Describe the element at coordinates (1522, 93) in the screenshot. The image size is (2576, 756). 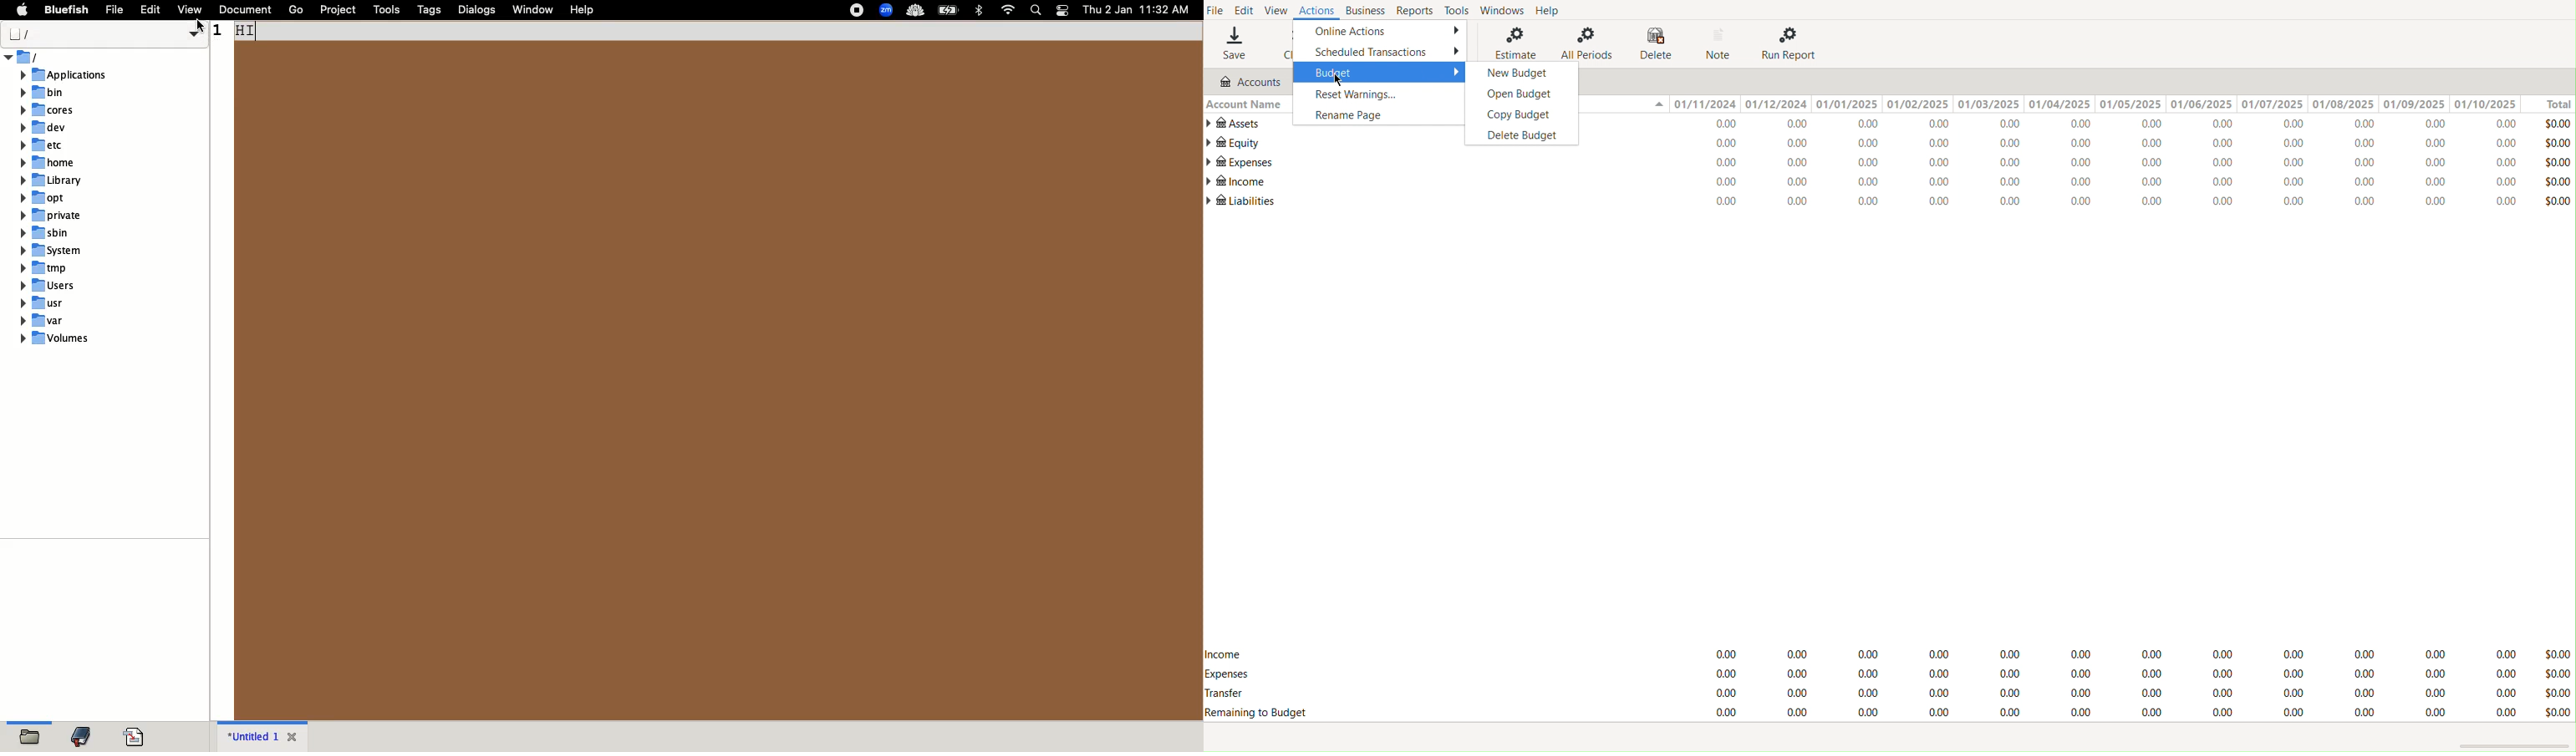
I see `Open Budget` at that location.